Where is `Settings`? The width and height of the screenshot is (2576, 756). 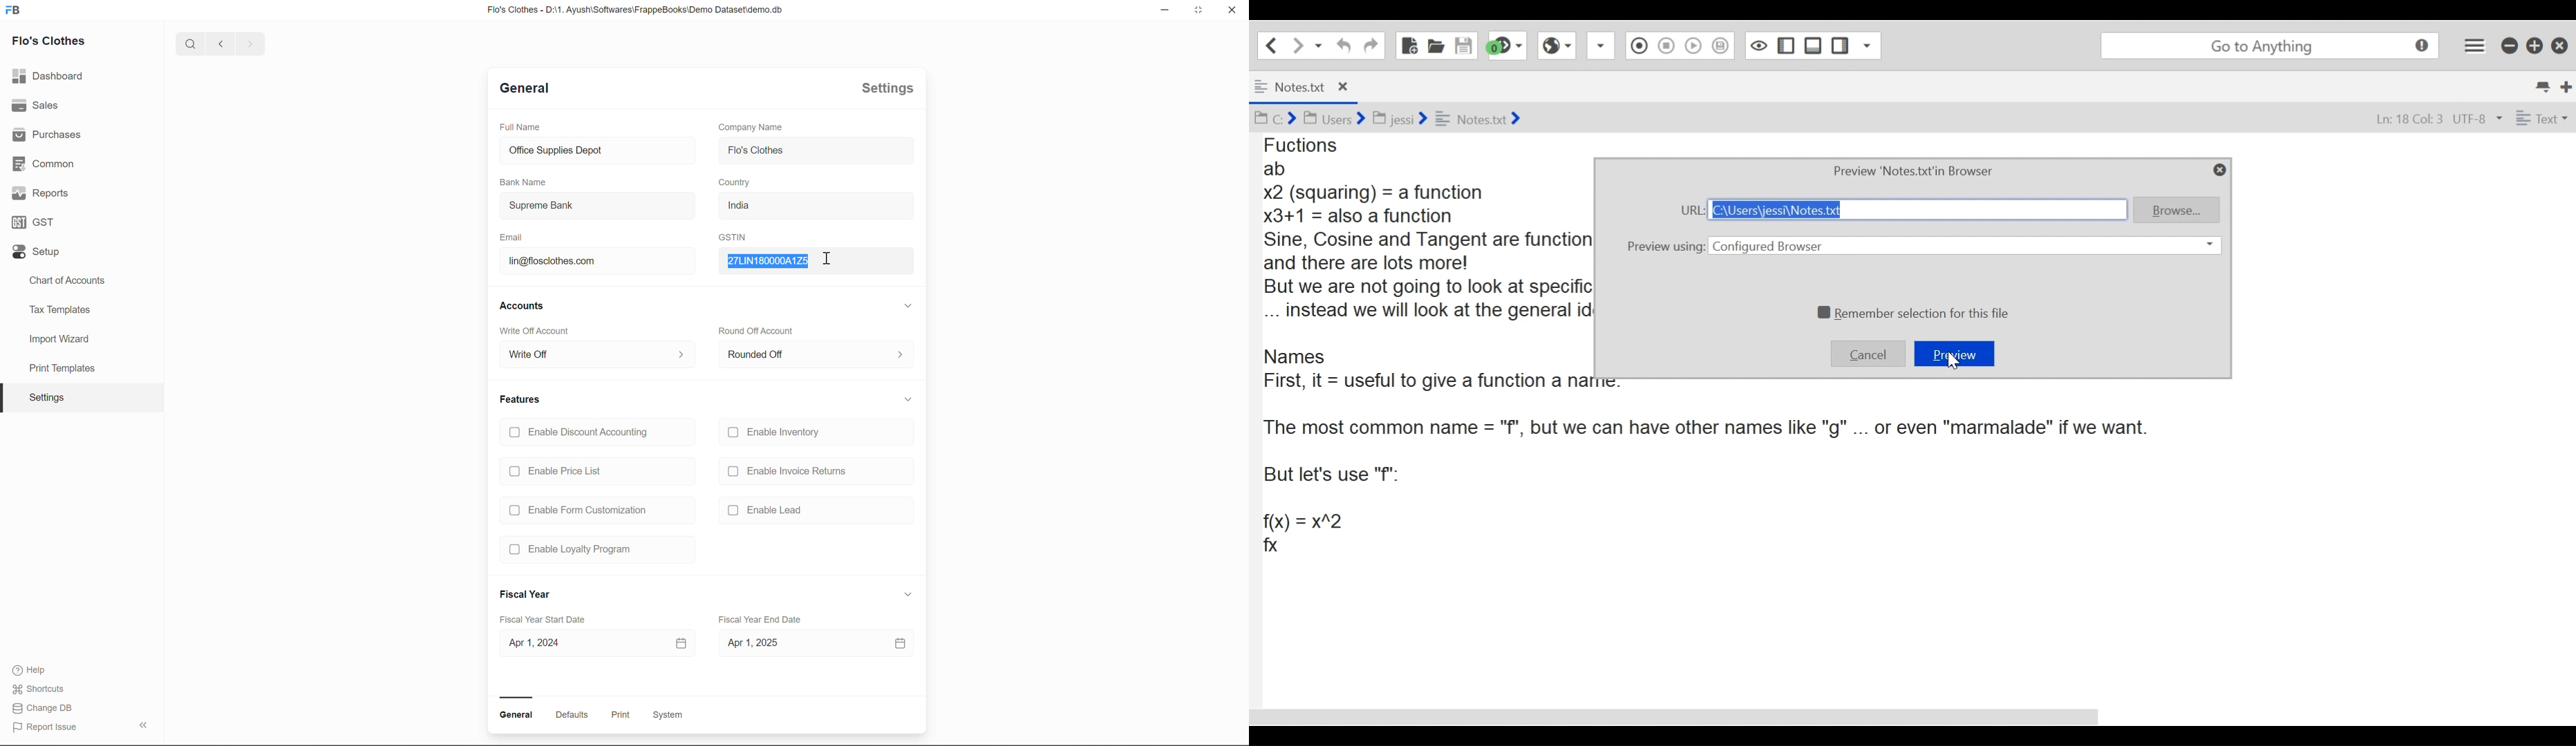
Settings is located at coordinates (887, 88).